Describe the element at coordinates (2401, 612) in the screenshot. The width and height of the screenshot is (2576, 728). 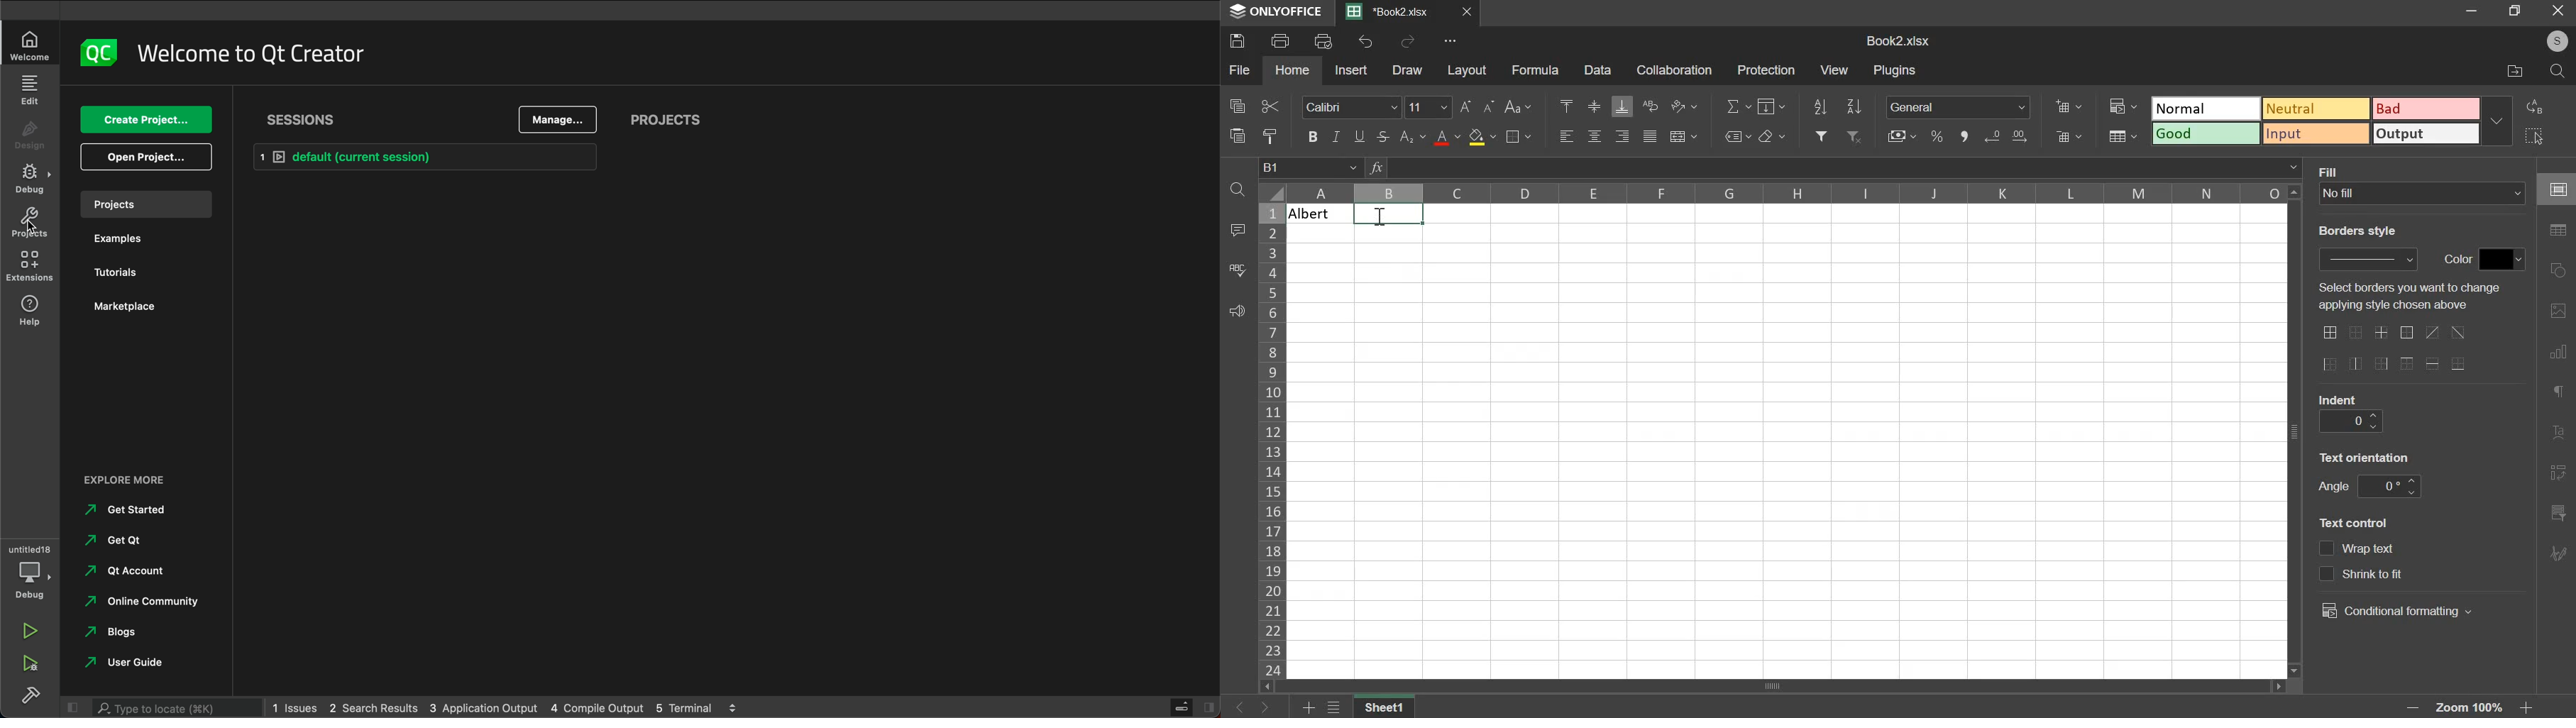
I see `conditional formatting` at that location.